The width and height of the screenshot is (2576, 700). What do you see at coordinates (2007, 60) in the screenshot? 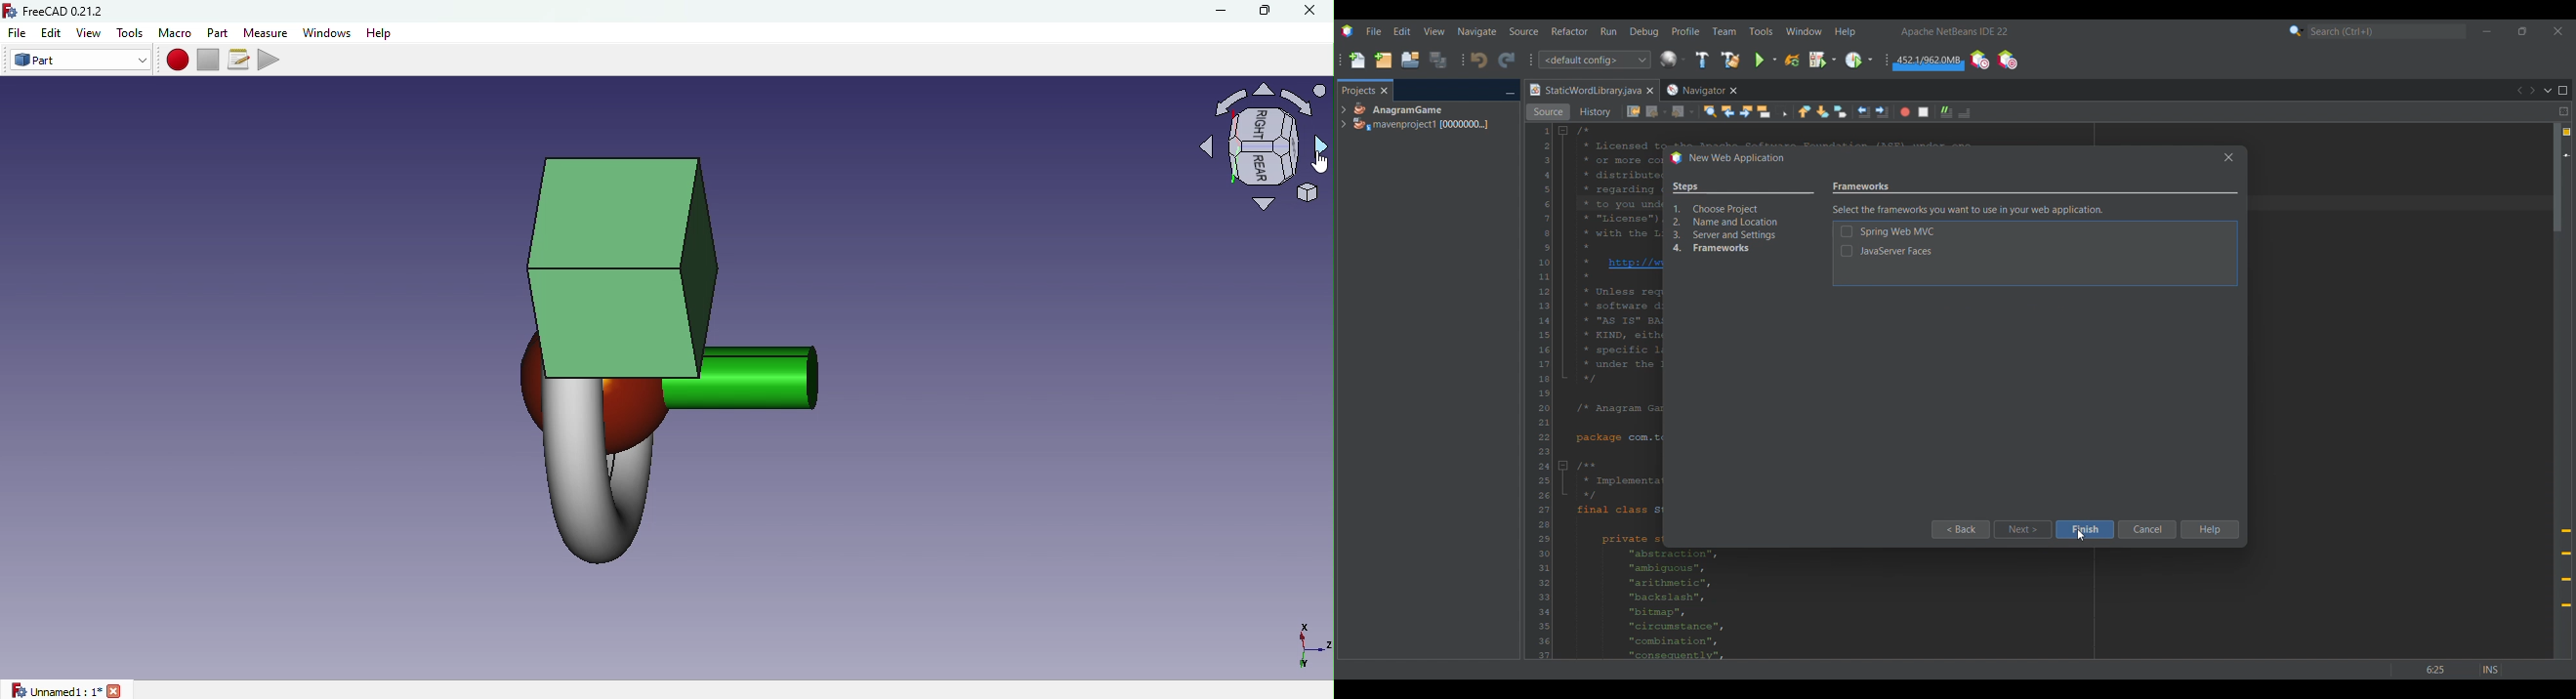
I see `Pause I/O checks` at bounding box center [2007, 60].